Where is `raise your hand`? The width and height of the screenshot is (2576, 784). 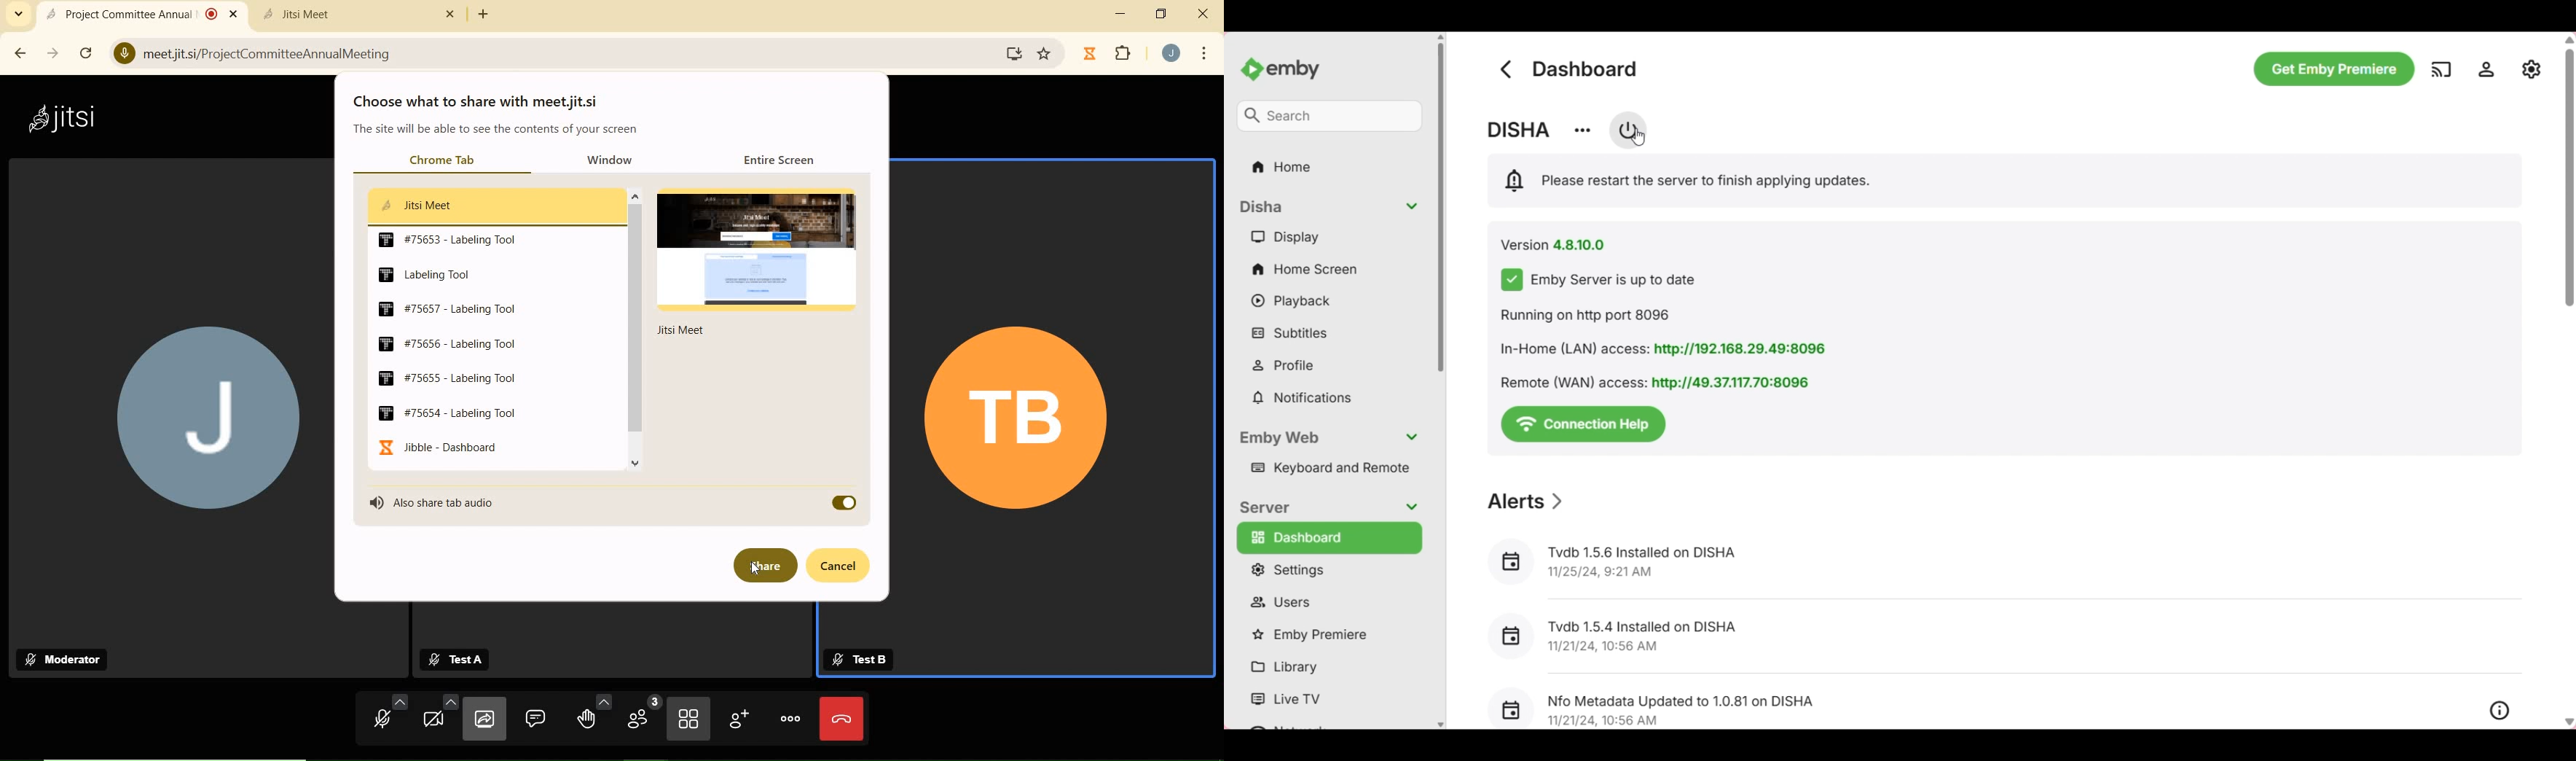
raise your hand is located at coordinates (594, 712).